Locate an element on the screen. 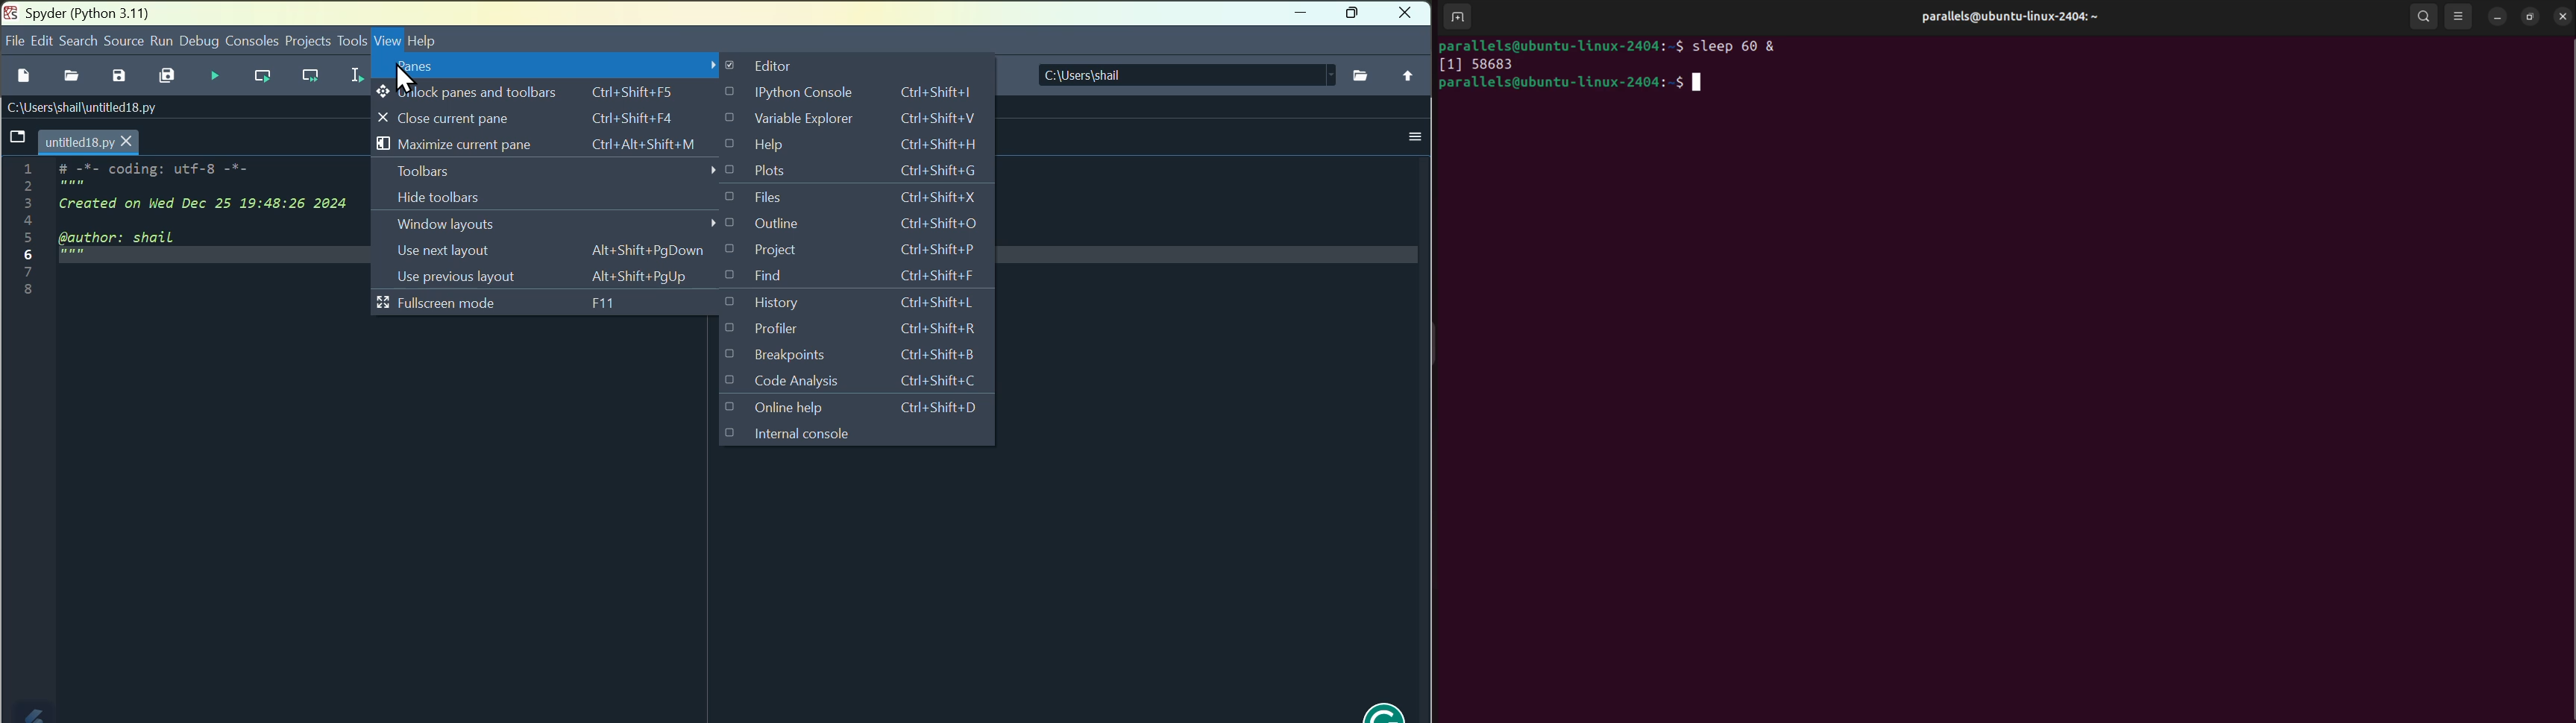 This screenshot has height=728, width=2576. Project is located at coordinates (867, 250).